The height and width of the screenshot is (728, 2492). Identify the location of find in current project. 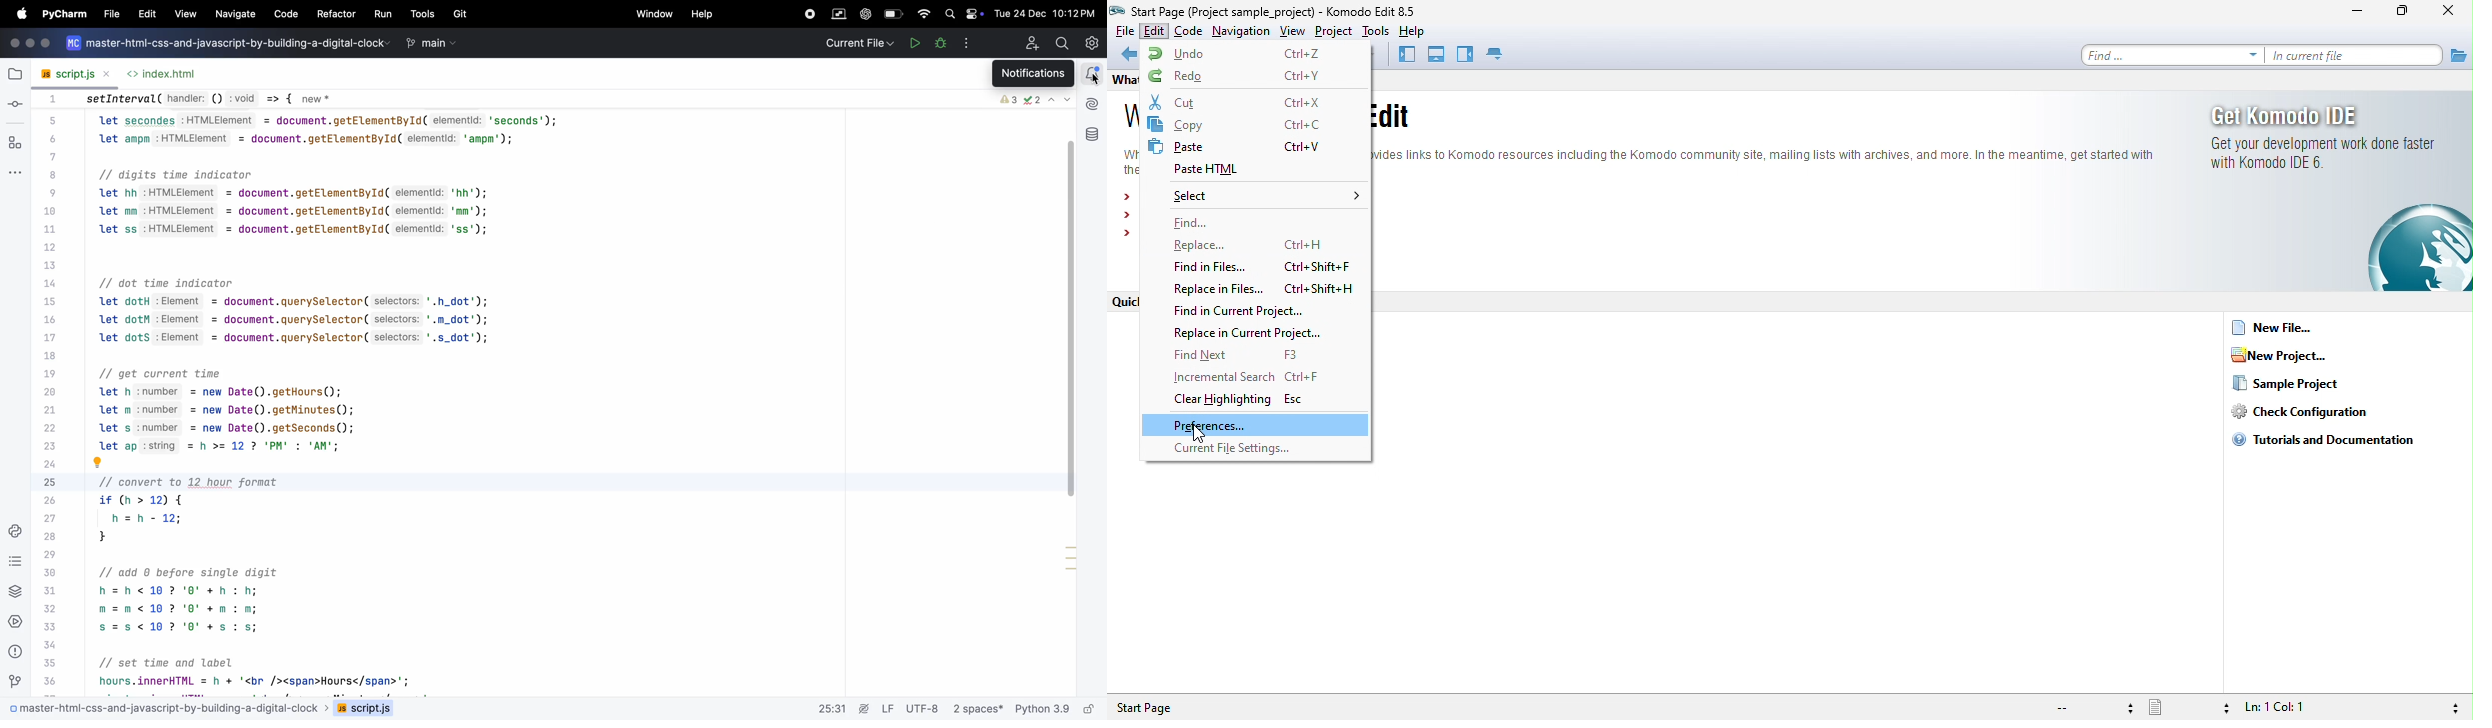
(1253, 311).